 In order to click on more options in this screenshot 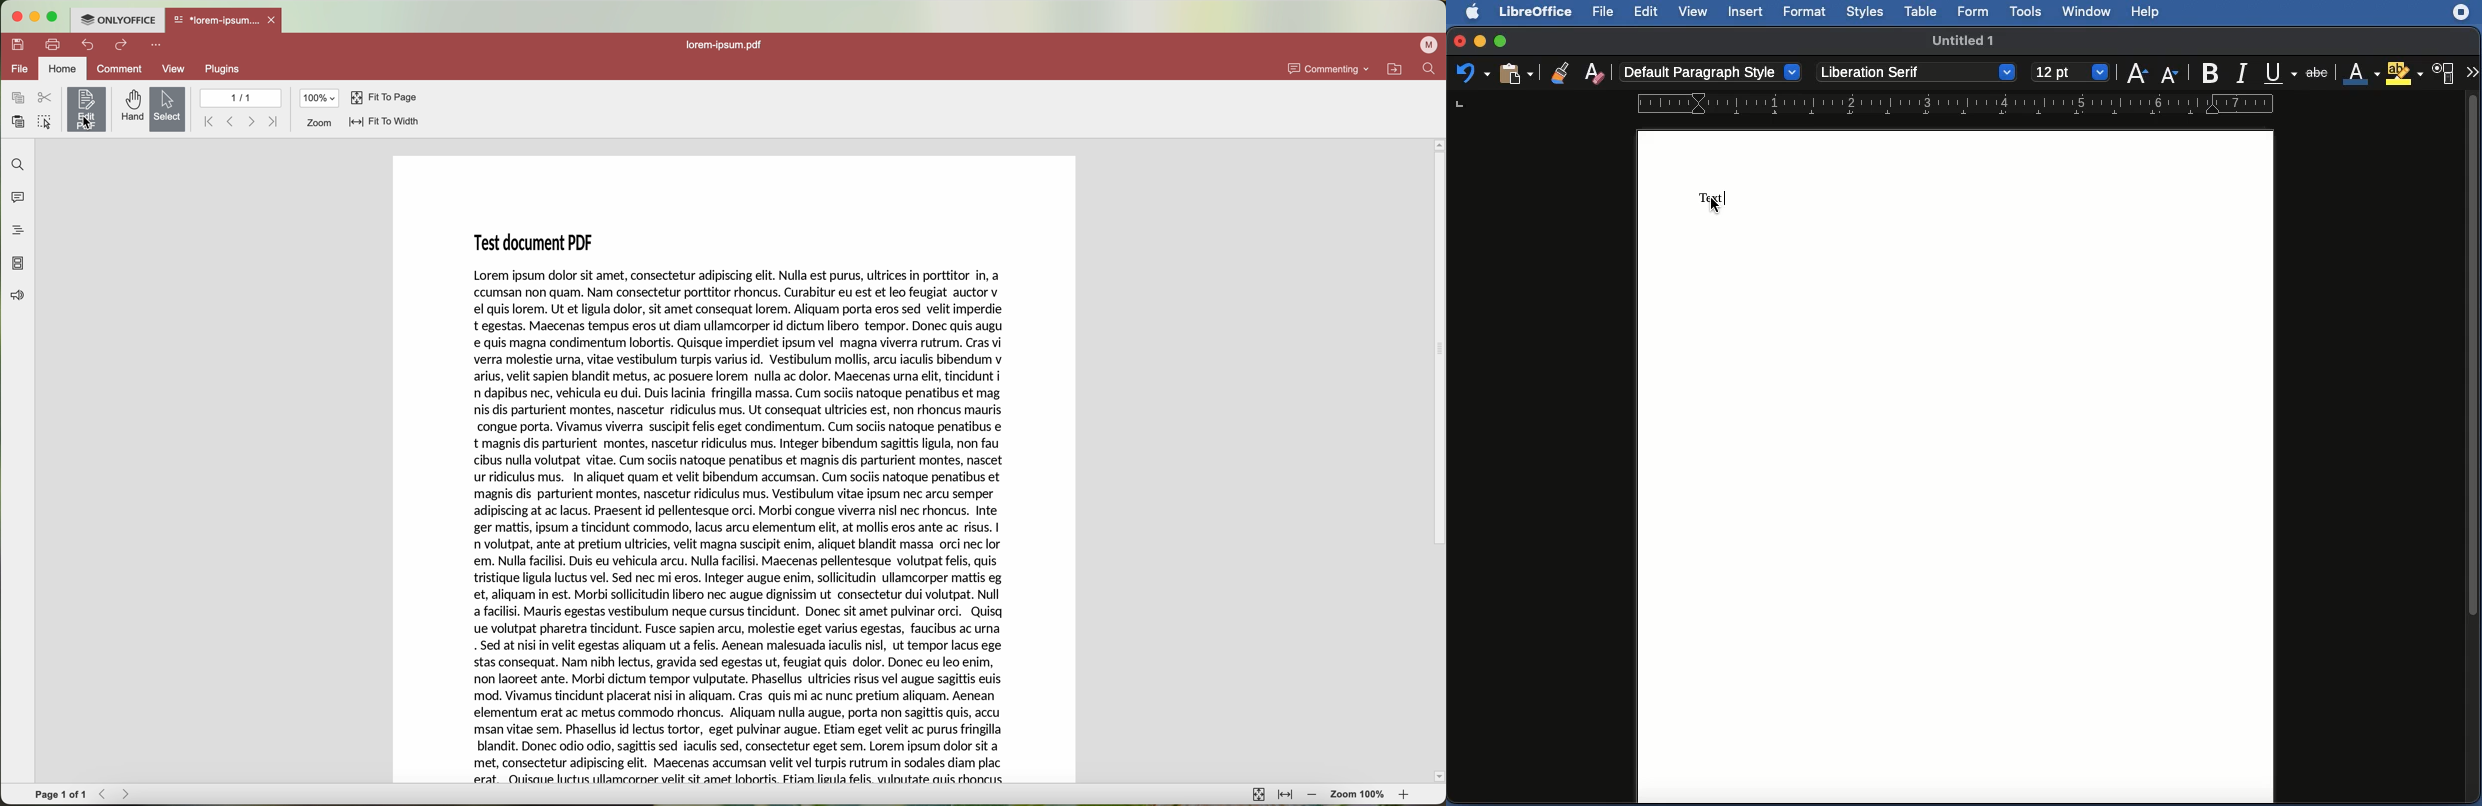, I will do `click(157, 47)`.